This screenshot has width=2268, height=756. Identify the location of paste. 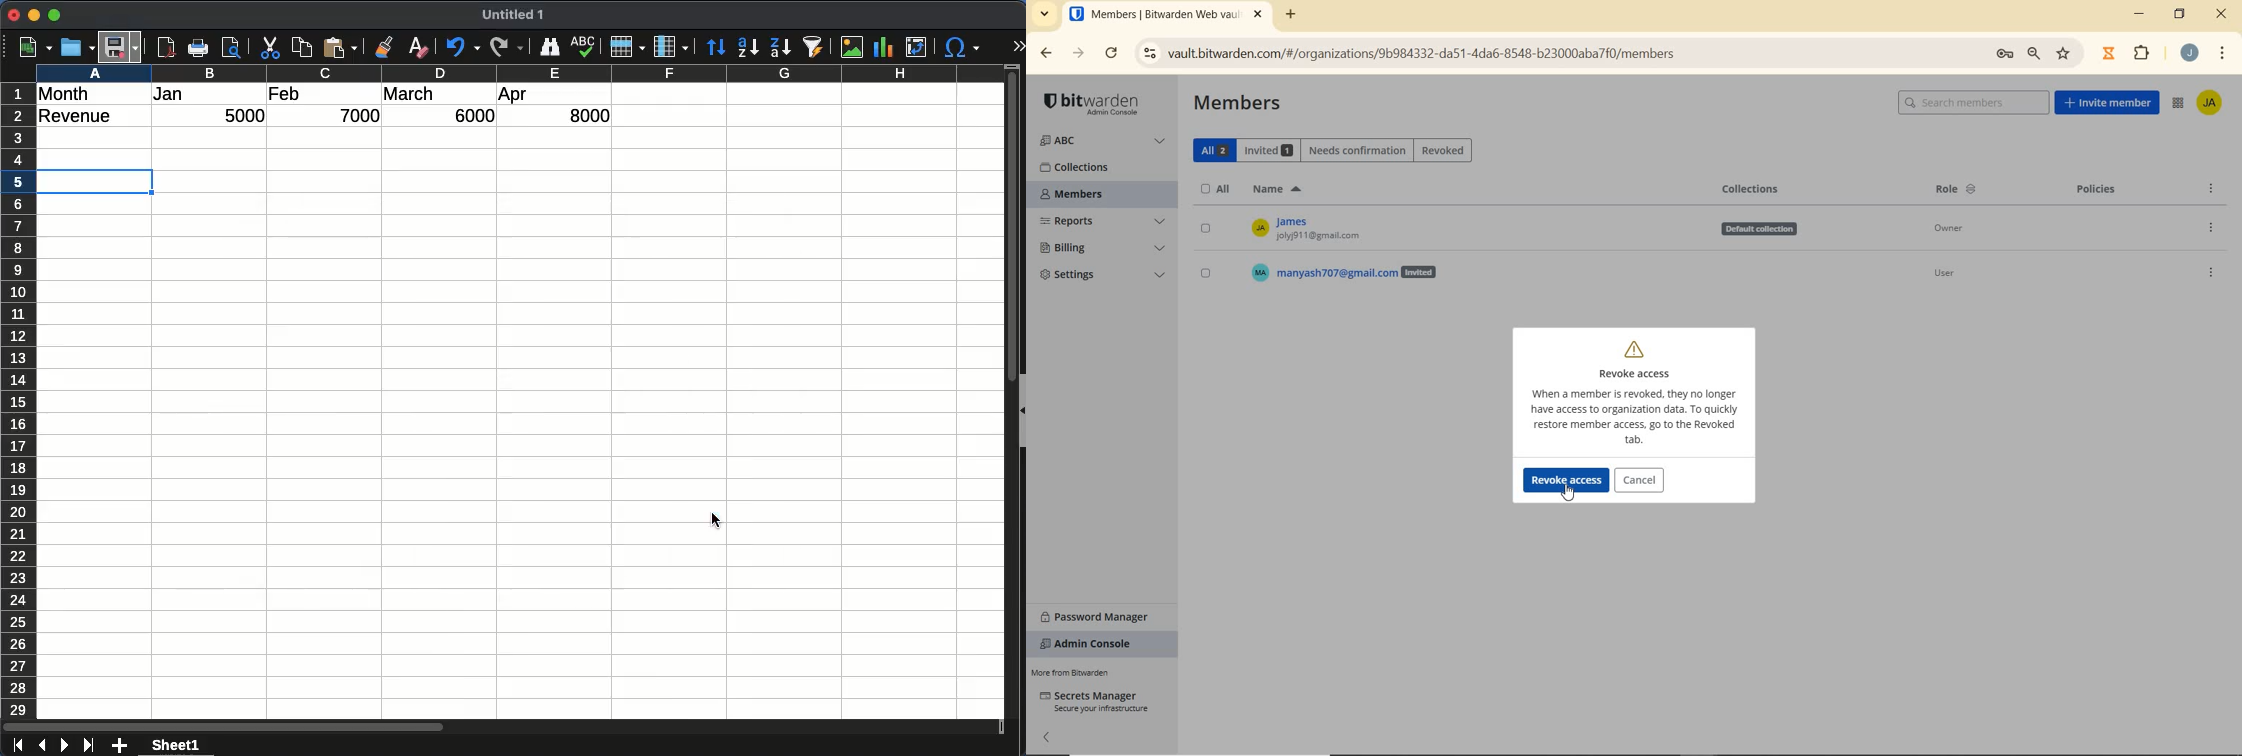
(342, 48).